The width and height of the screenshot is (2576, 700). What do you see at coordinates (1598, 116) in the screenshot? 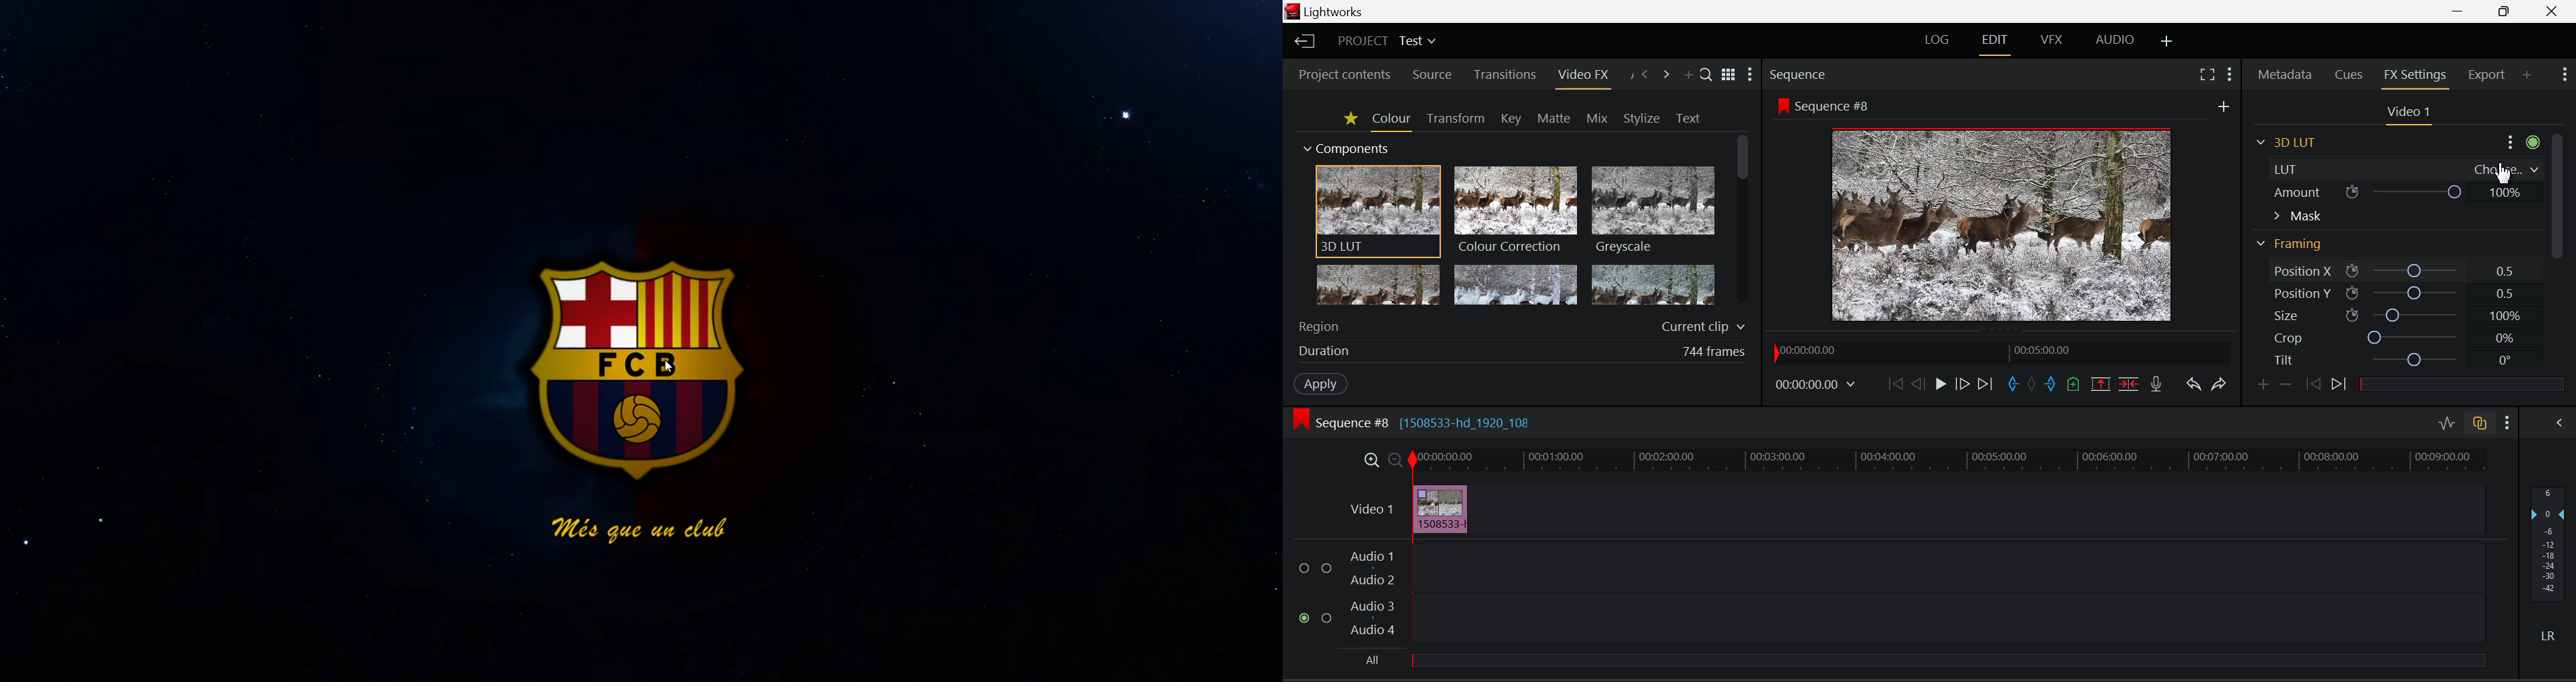
I see `Mix` at bounding box center [1598, 116].